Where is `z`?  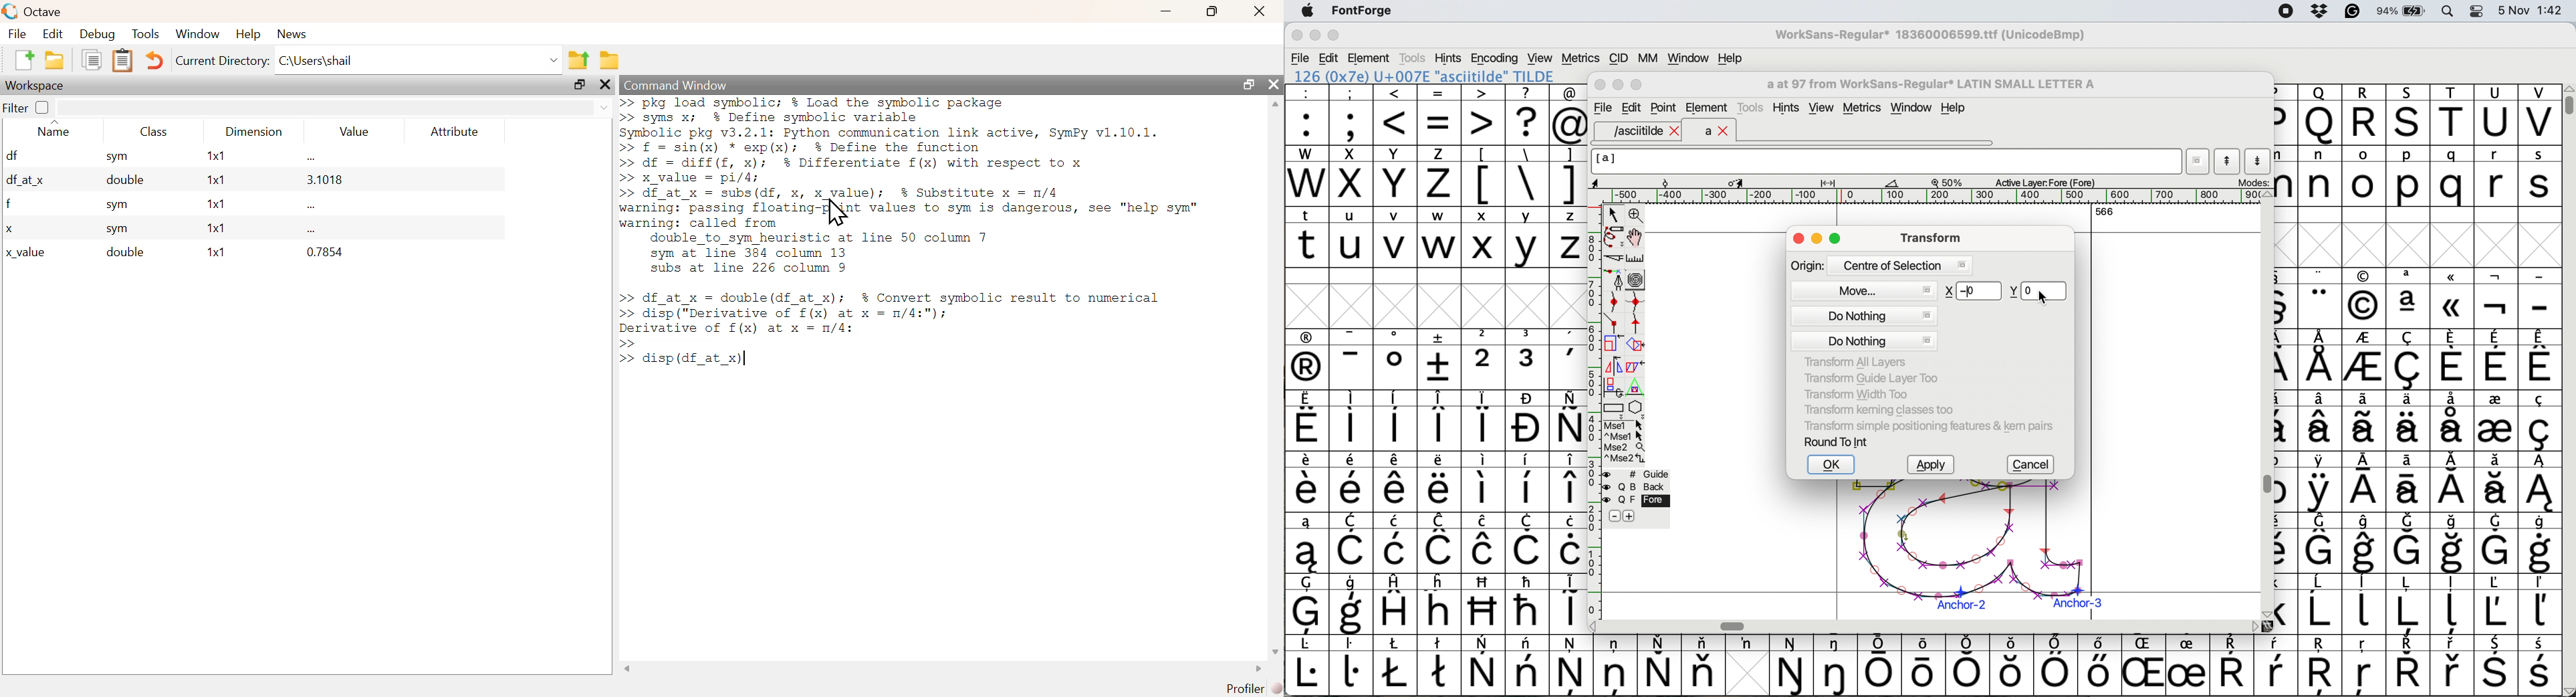 z is located at coordinates (1439, 175).